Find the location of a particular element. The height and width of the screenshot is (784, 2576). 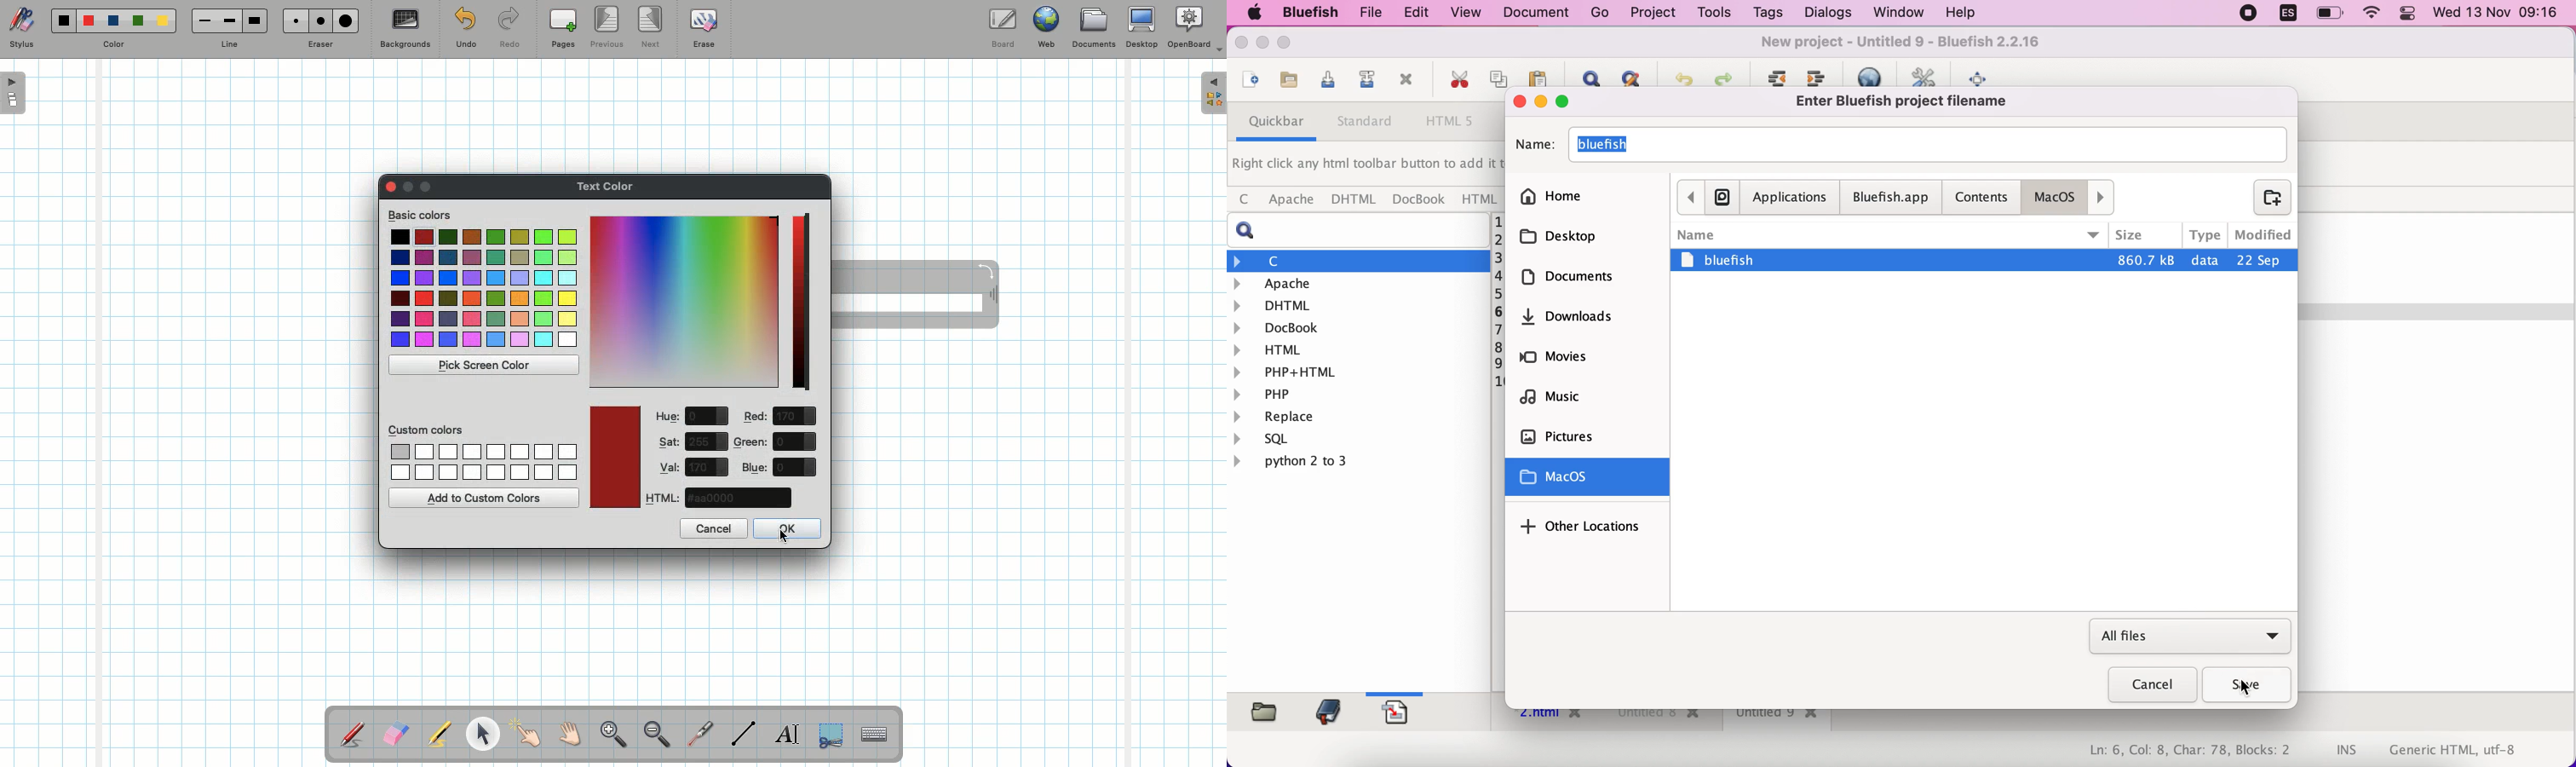

value is located at coordinates (795, 467).